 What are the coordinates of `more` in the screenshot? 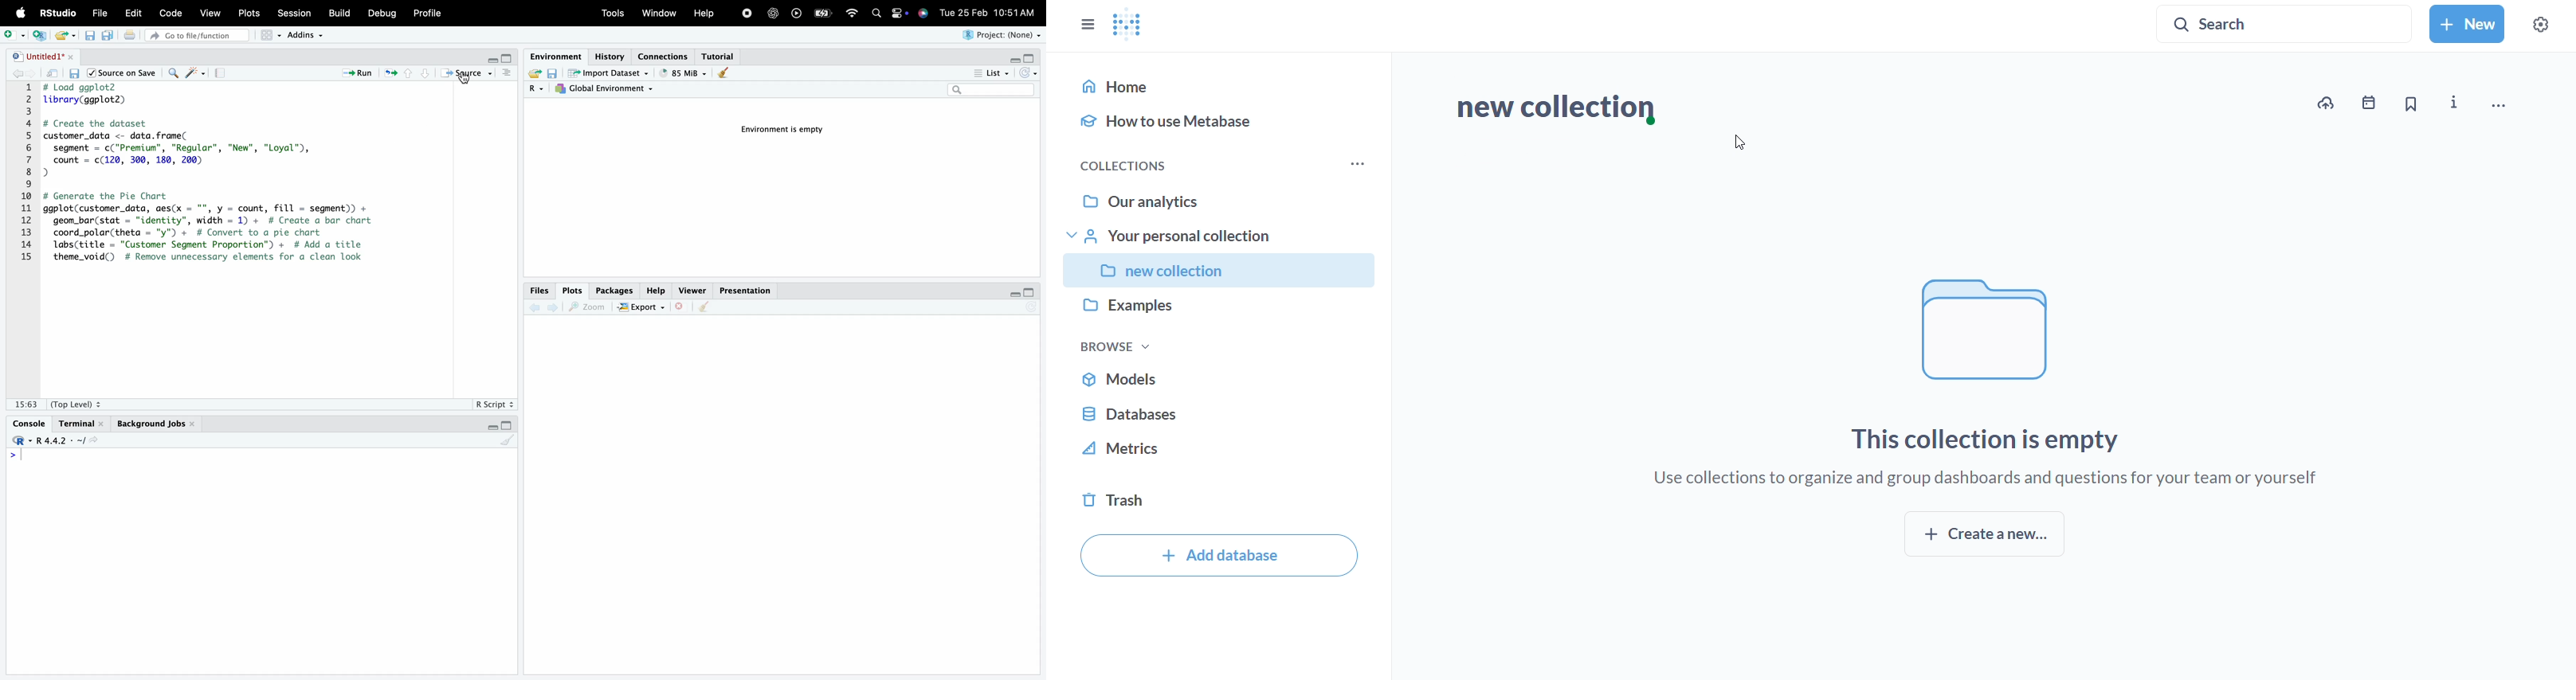 It's located at (508, 75).